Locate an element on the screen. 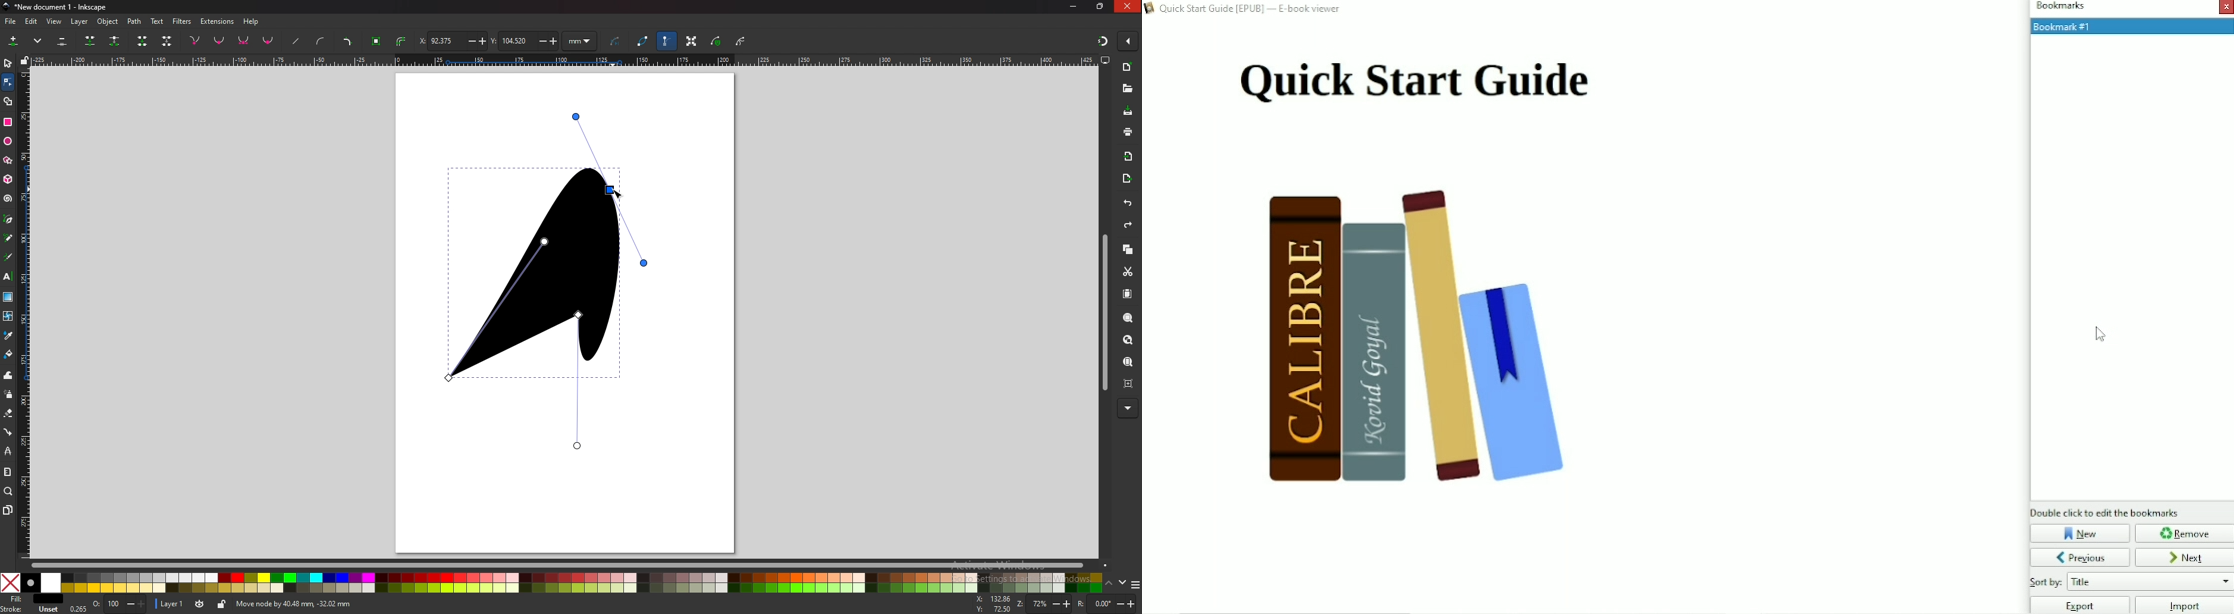 The width and height of the screenshot is (2240, 616). nodes corner is located at coordinates (195, 40).